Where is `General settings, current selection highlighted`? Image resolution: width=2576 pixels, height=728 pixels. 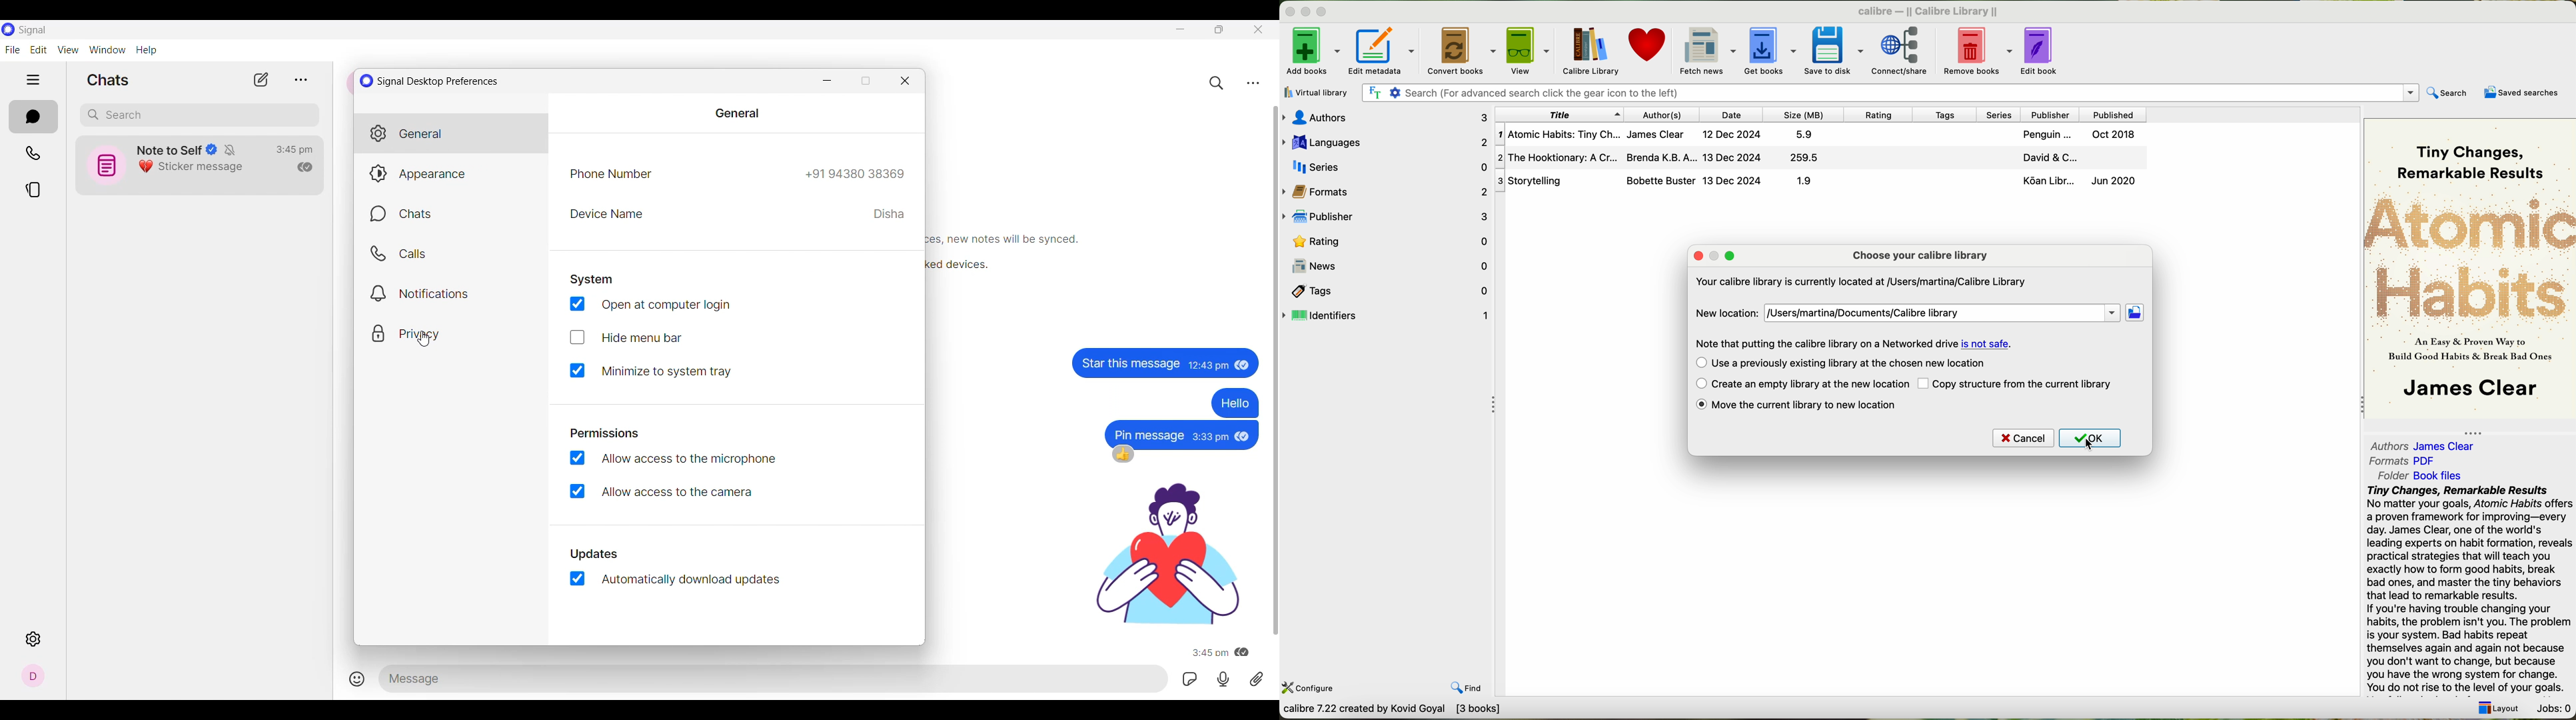 General settings, current selection highlighted is located at coordinates (451, 133).